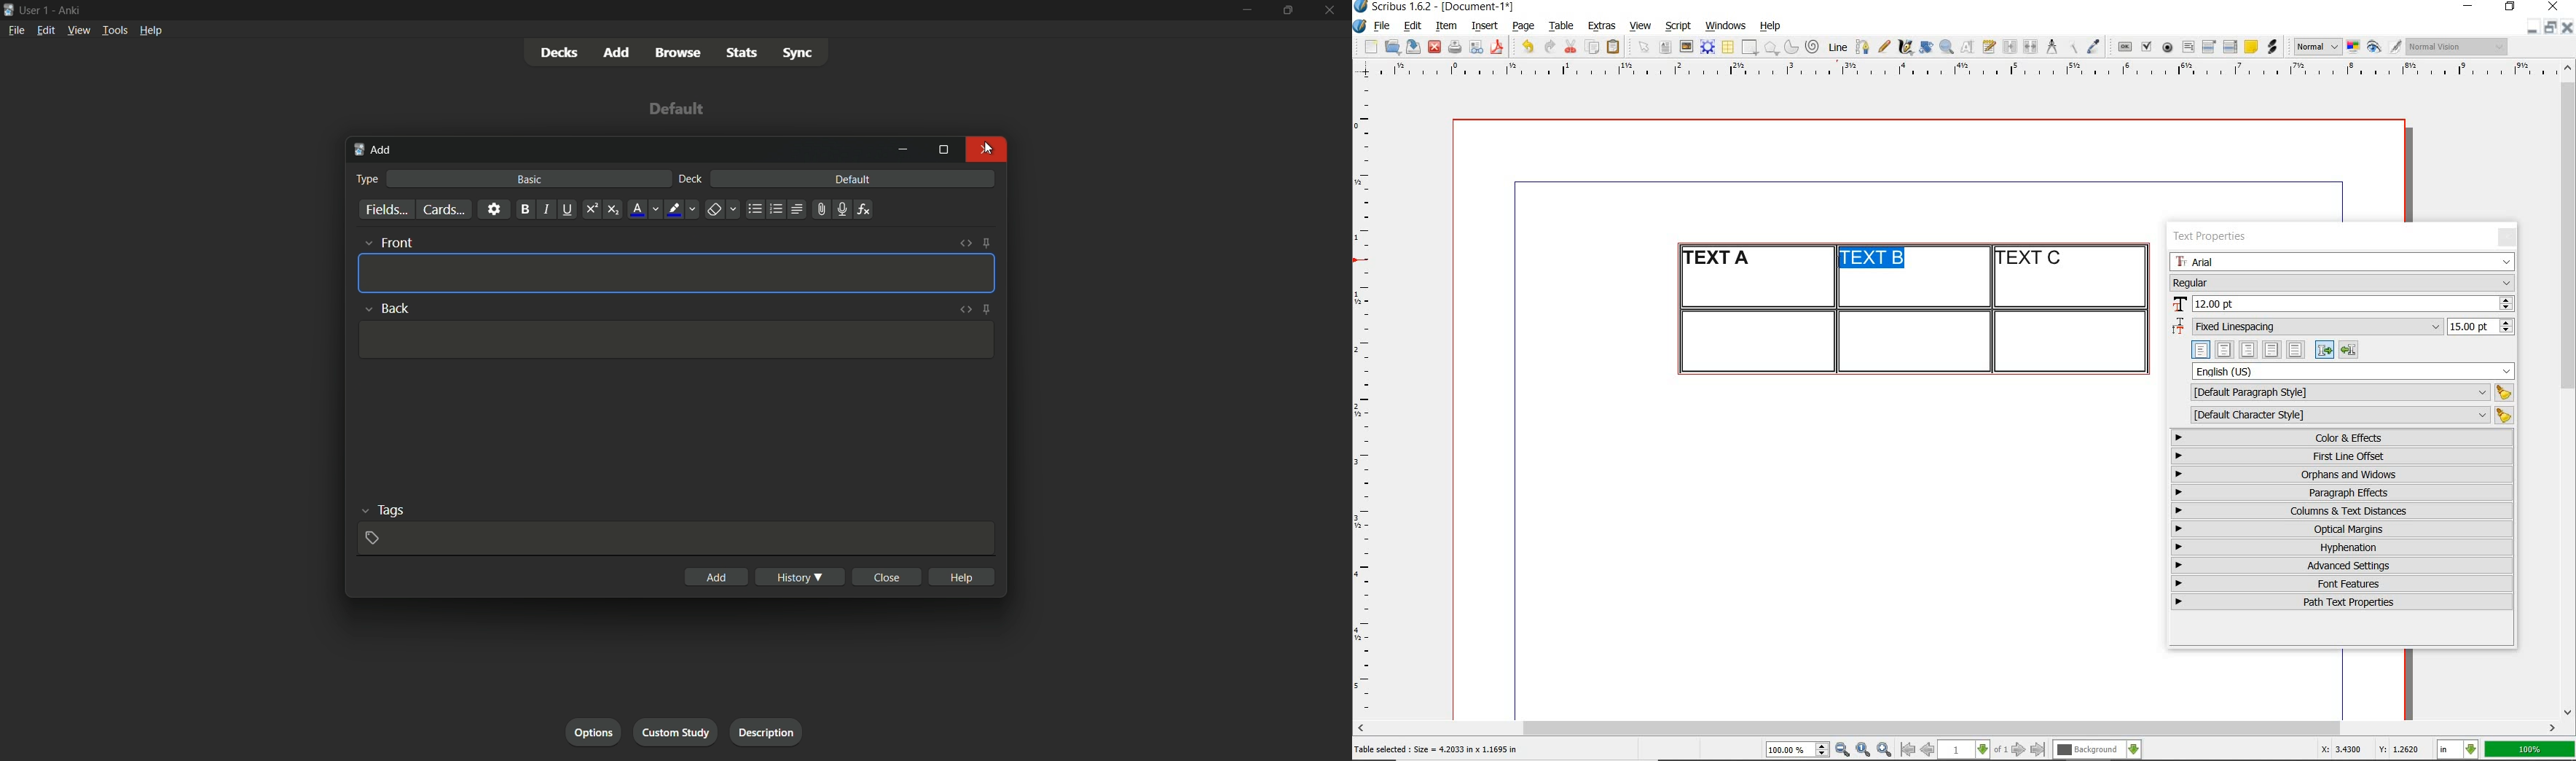 Image resolution: width=2576 pixels, height=784 pixels. I want to click on orphans & windows, so click(2341, 475).